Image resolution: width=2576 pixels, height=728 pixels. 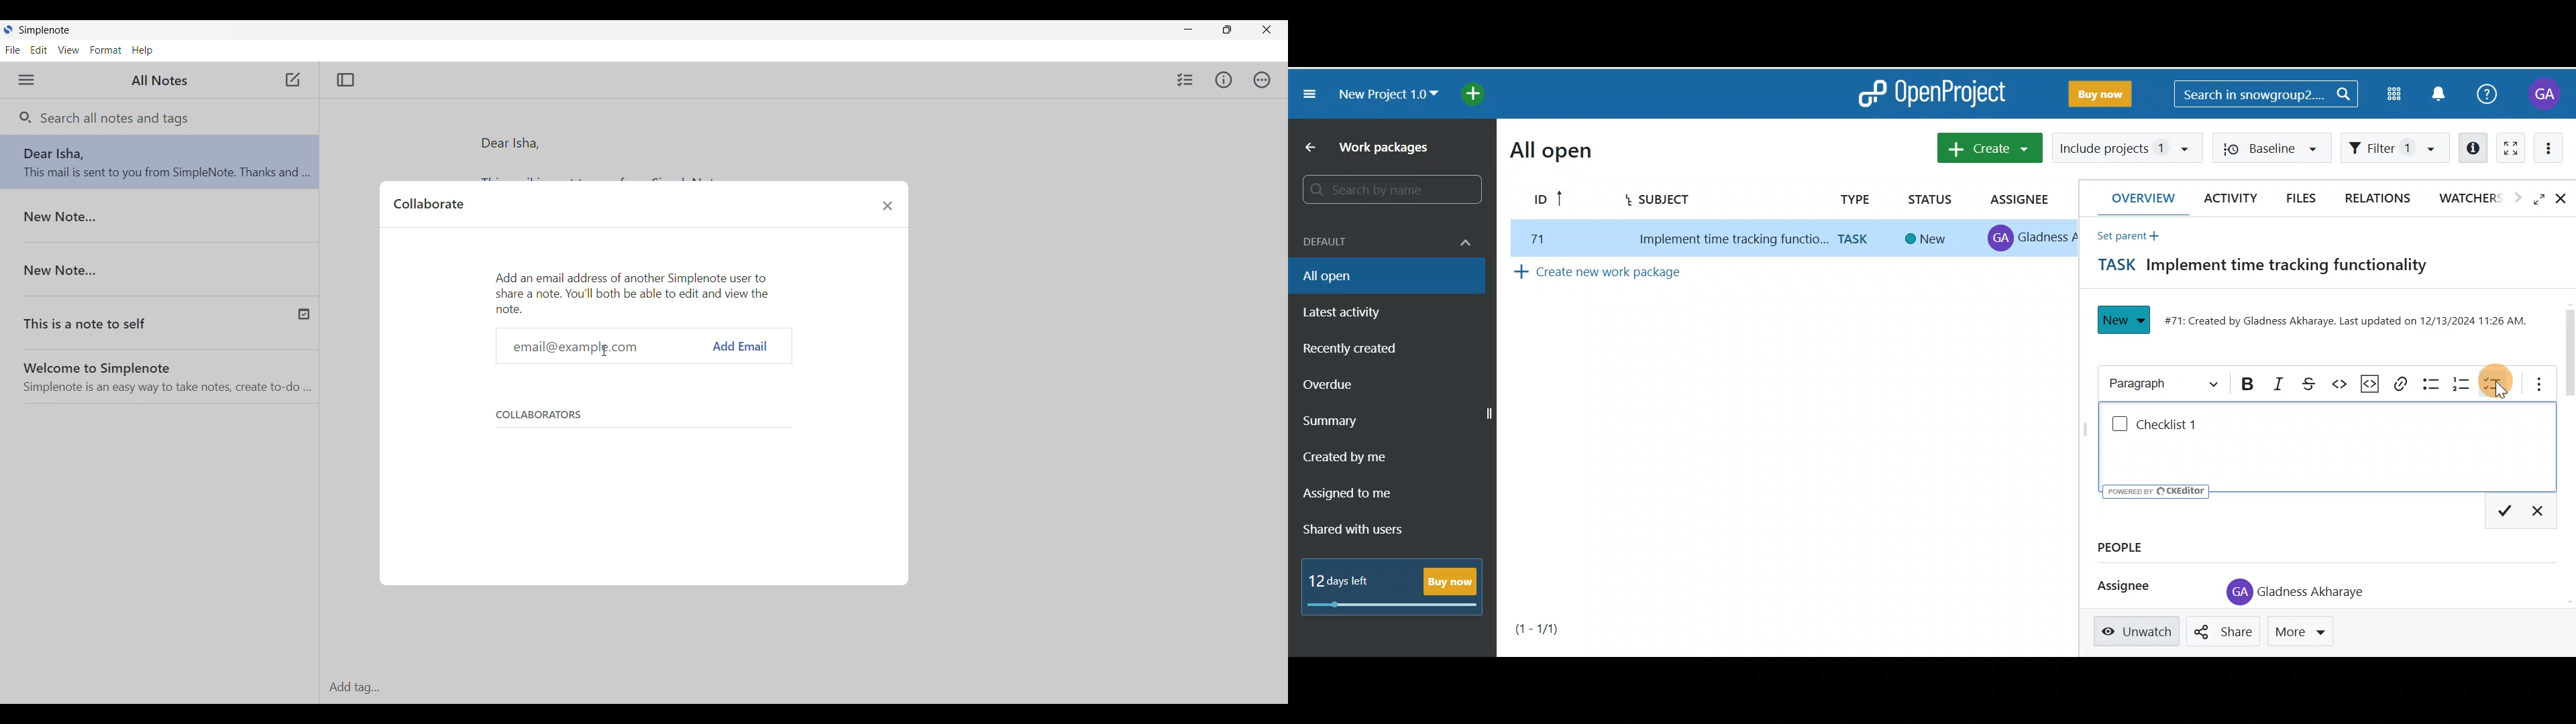 What do you see at coordinates (2447, 93) in the screenshot?
I see `Notification centre` at bounding box center [2447, 93].